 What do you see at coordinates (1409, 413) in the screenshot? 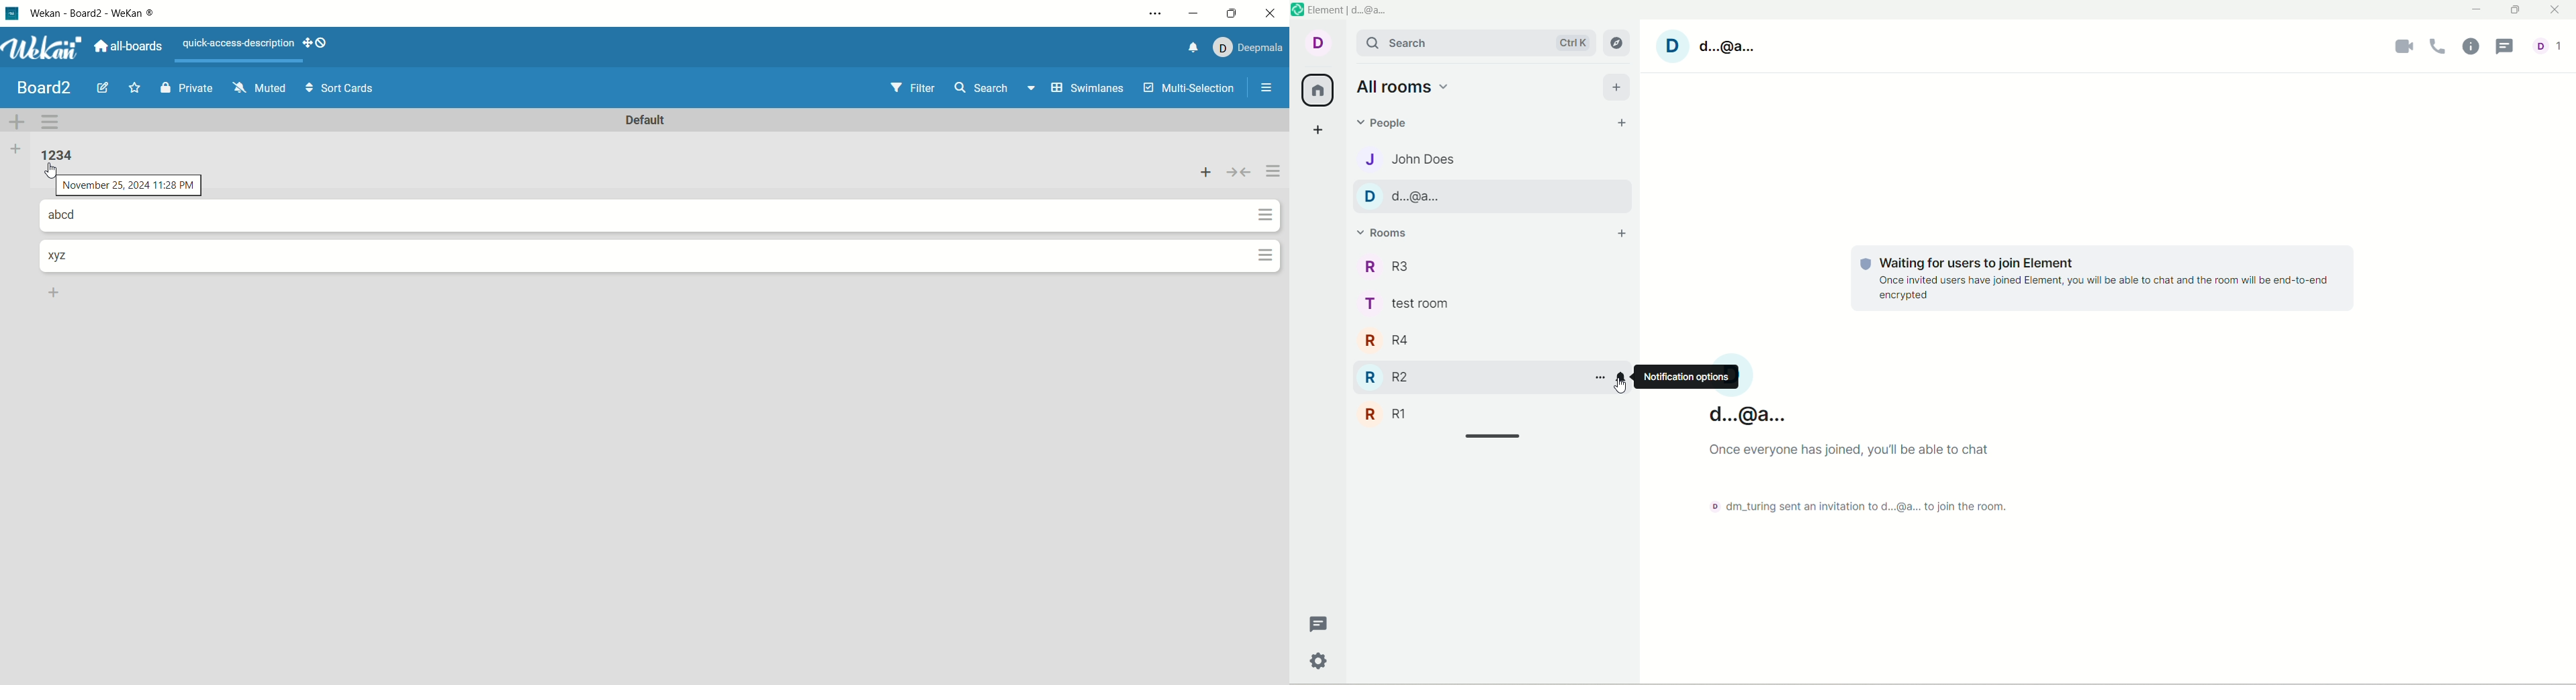
I see `room 1` at bounding box center [1409, 413].